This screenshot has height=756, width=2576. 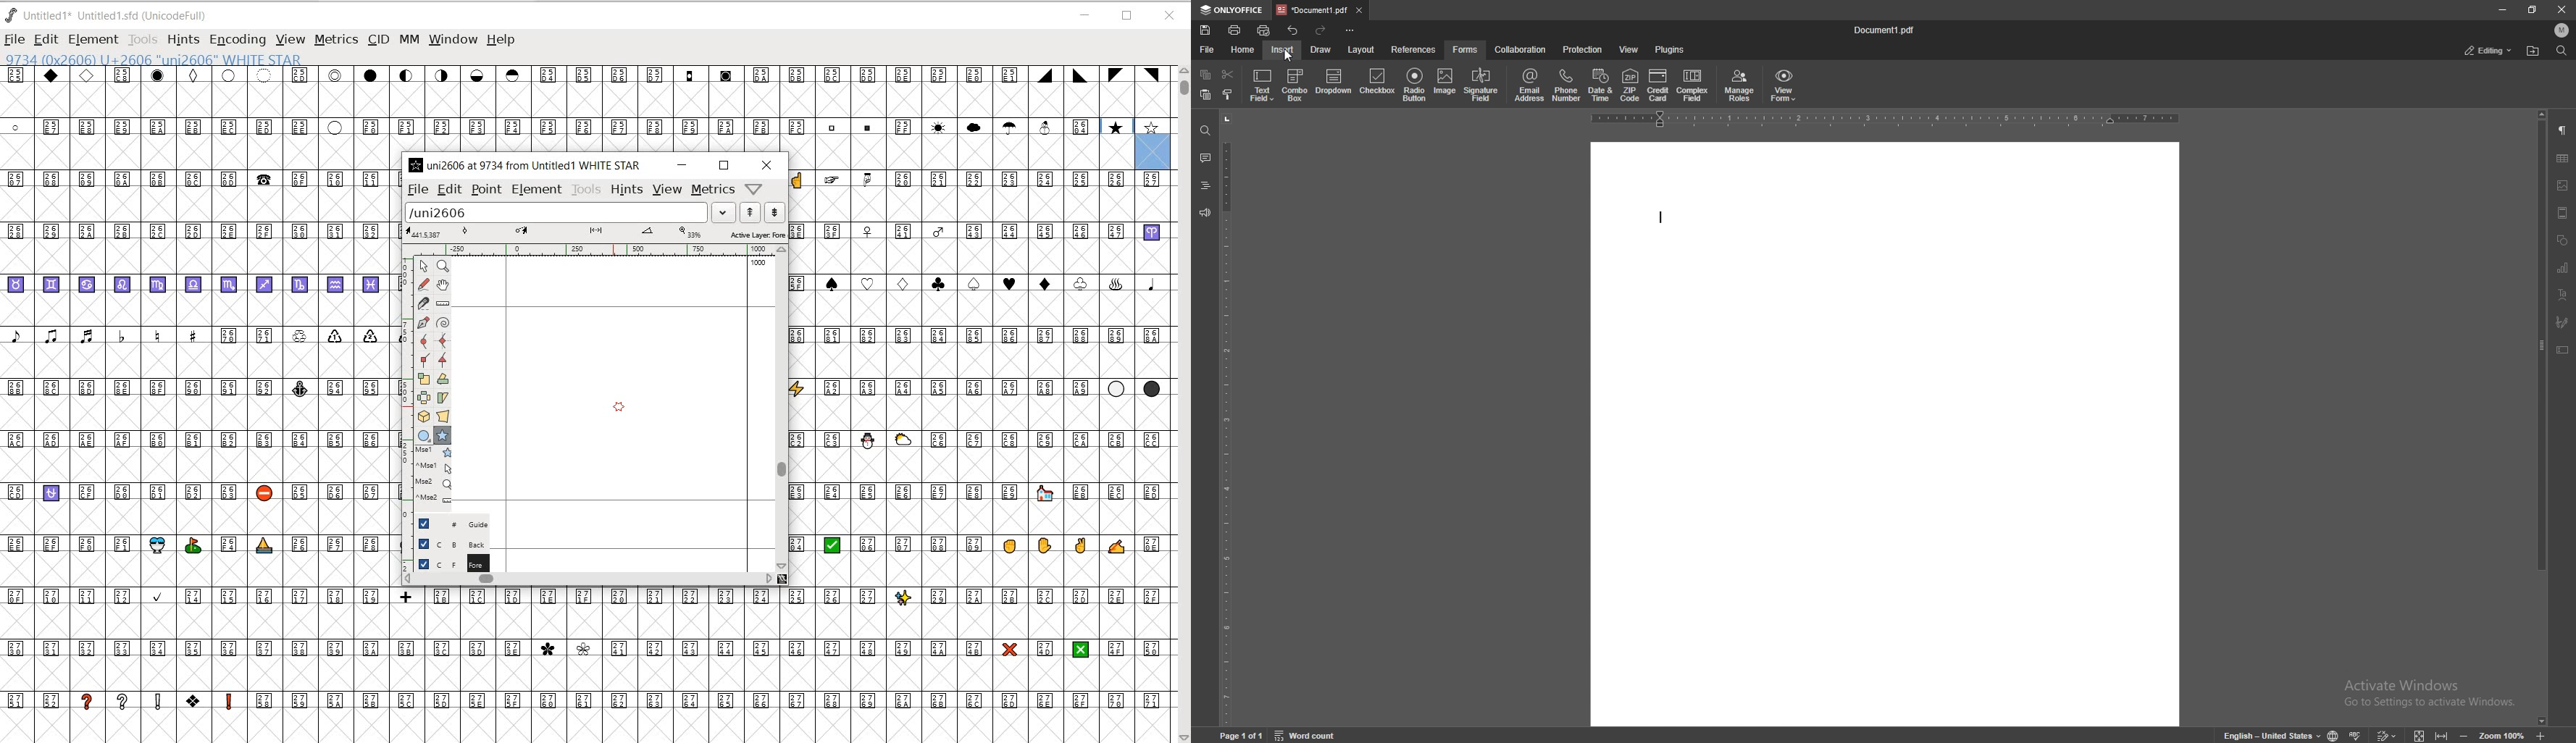 I want to click on credit card, so click(x=1659, y=85).